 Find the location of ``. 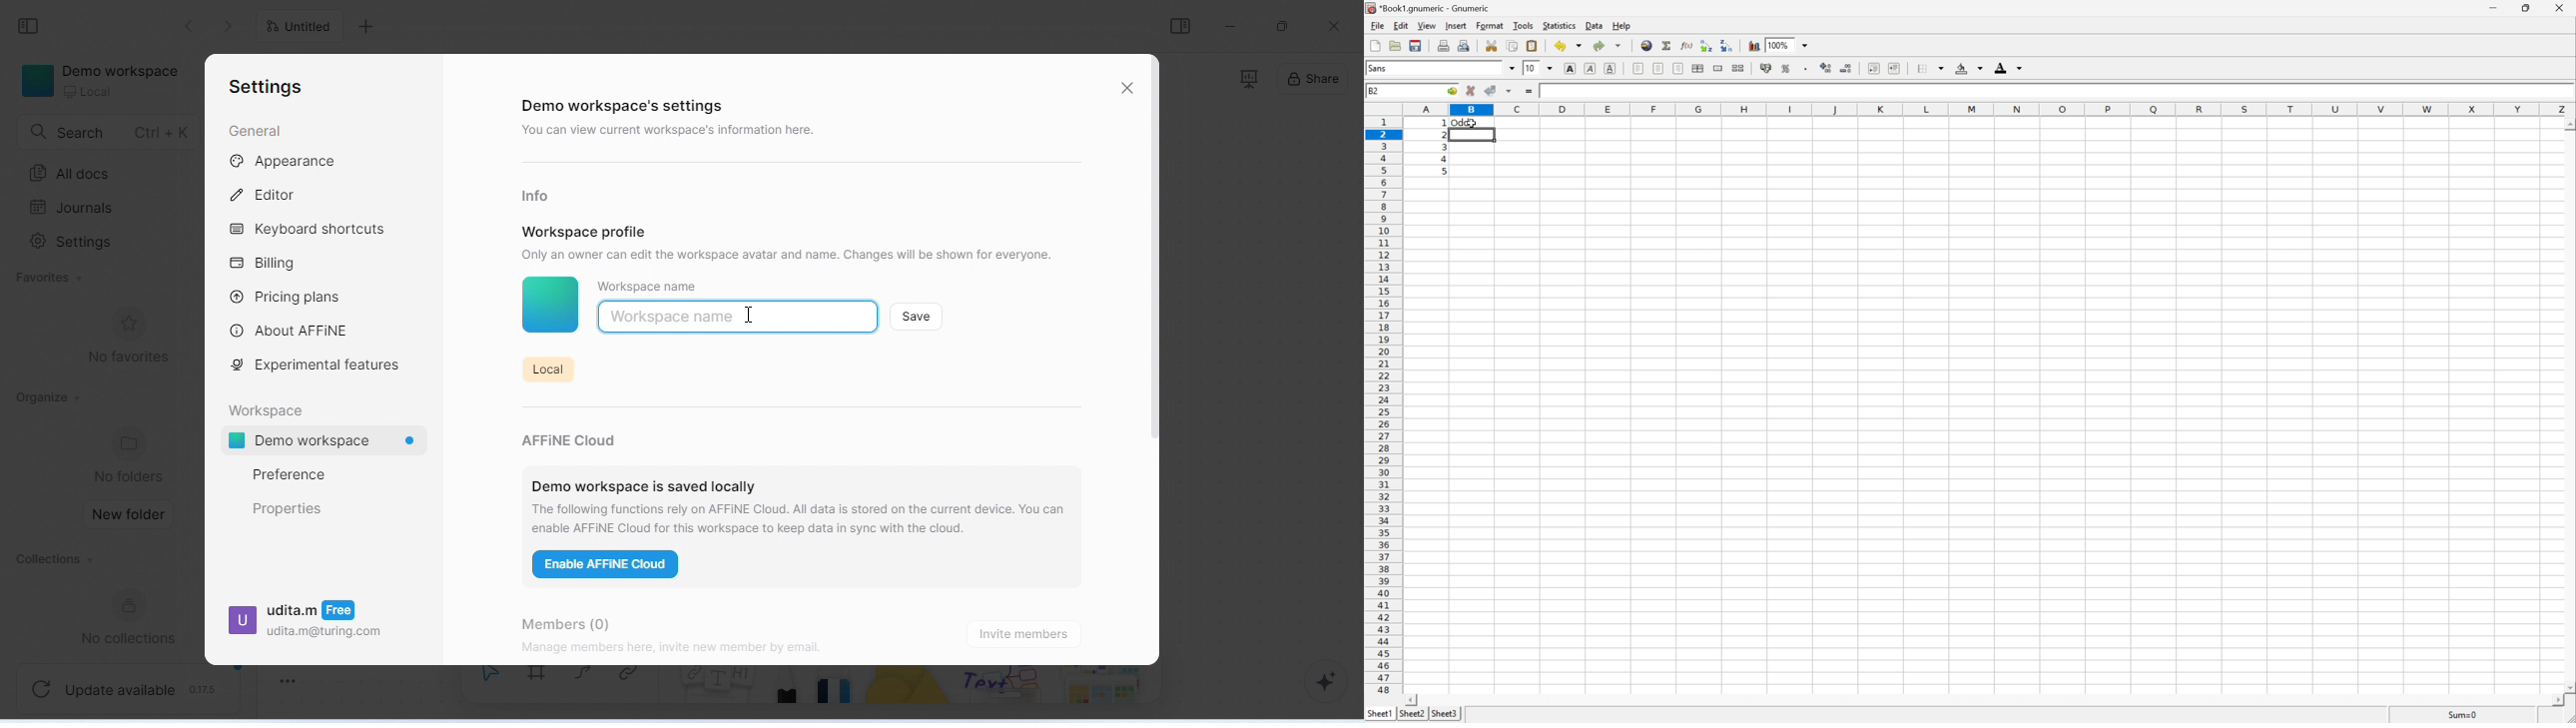

 is located at coordinates (1509, 91).